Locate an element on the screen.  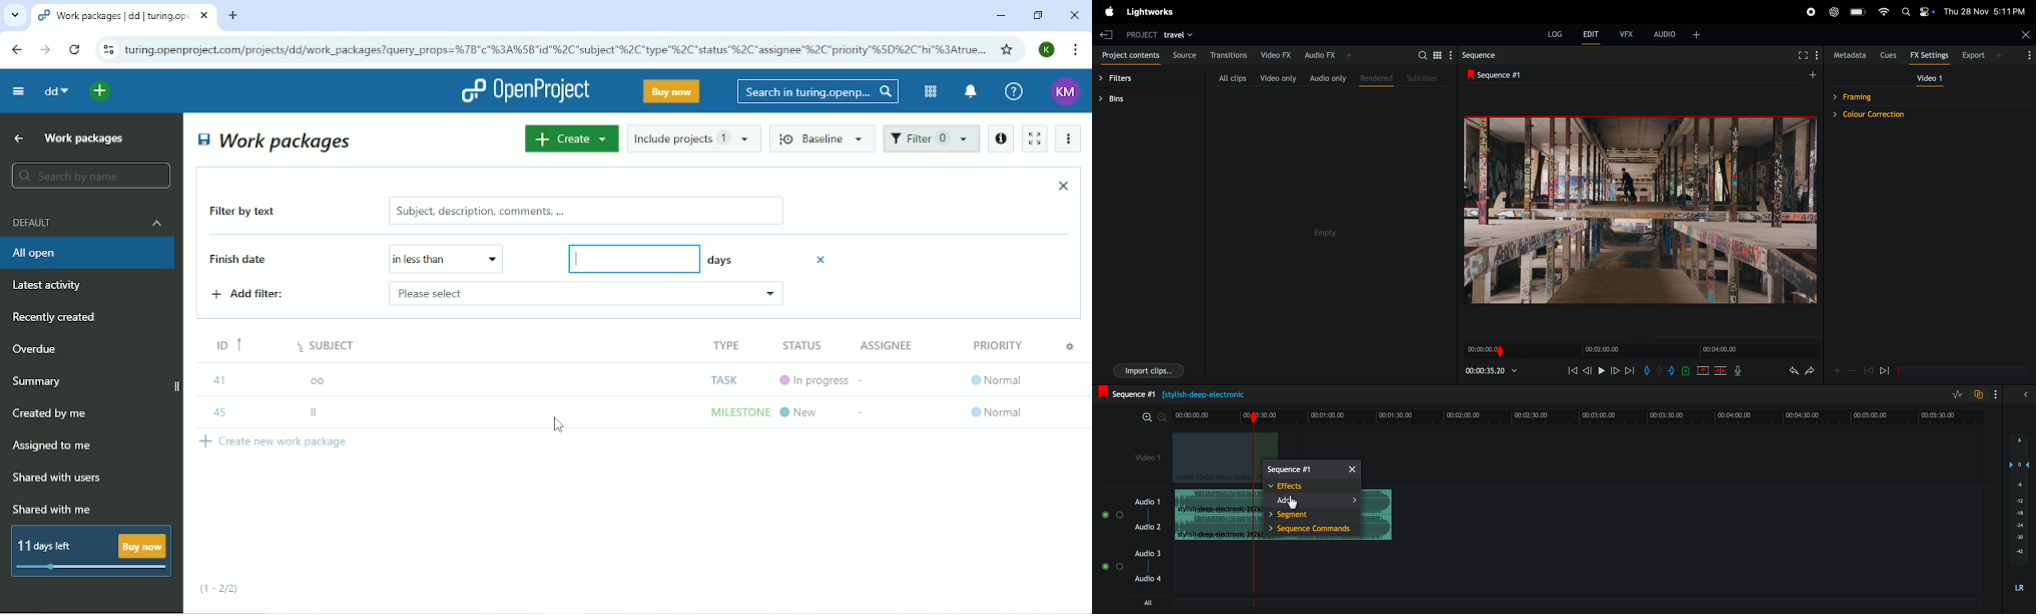
Toggle is located at coordinates (1104, 567).